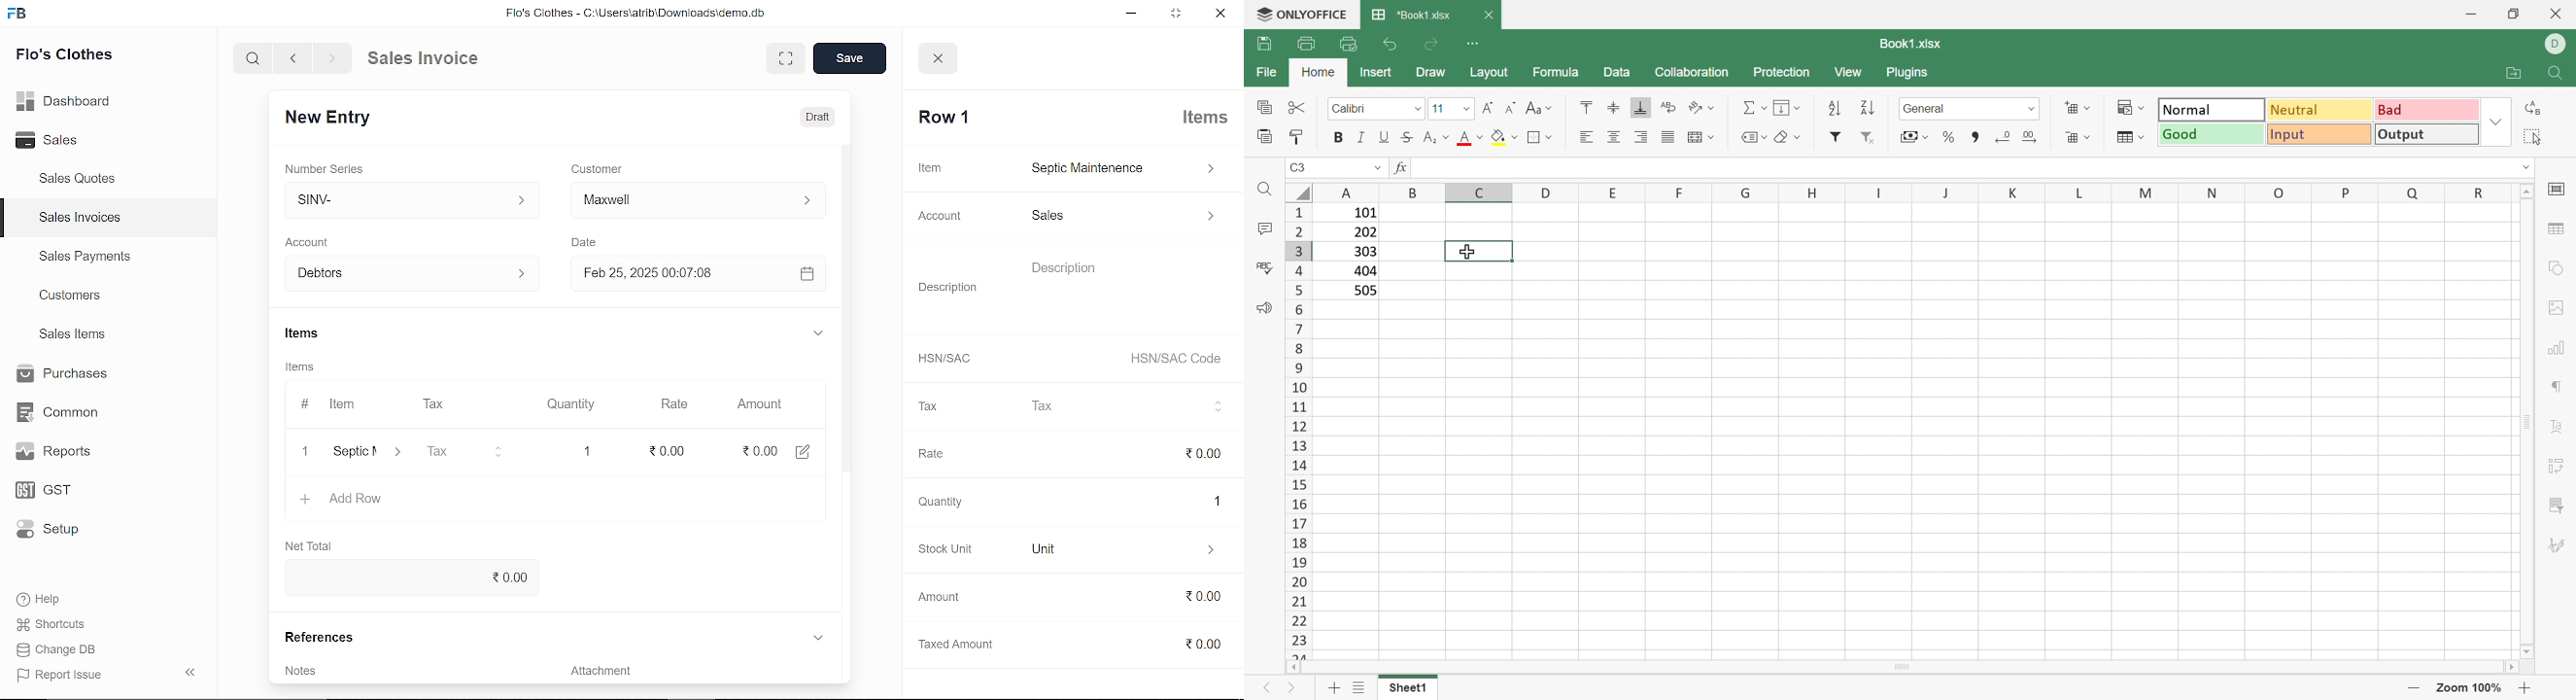  What do you see at coordinates (328, 168) in the screenshot?
I see `‘Number Series` at bounding box center [328, 168].